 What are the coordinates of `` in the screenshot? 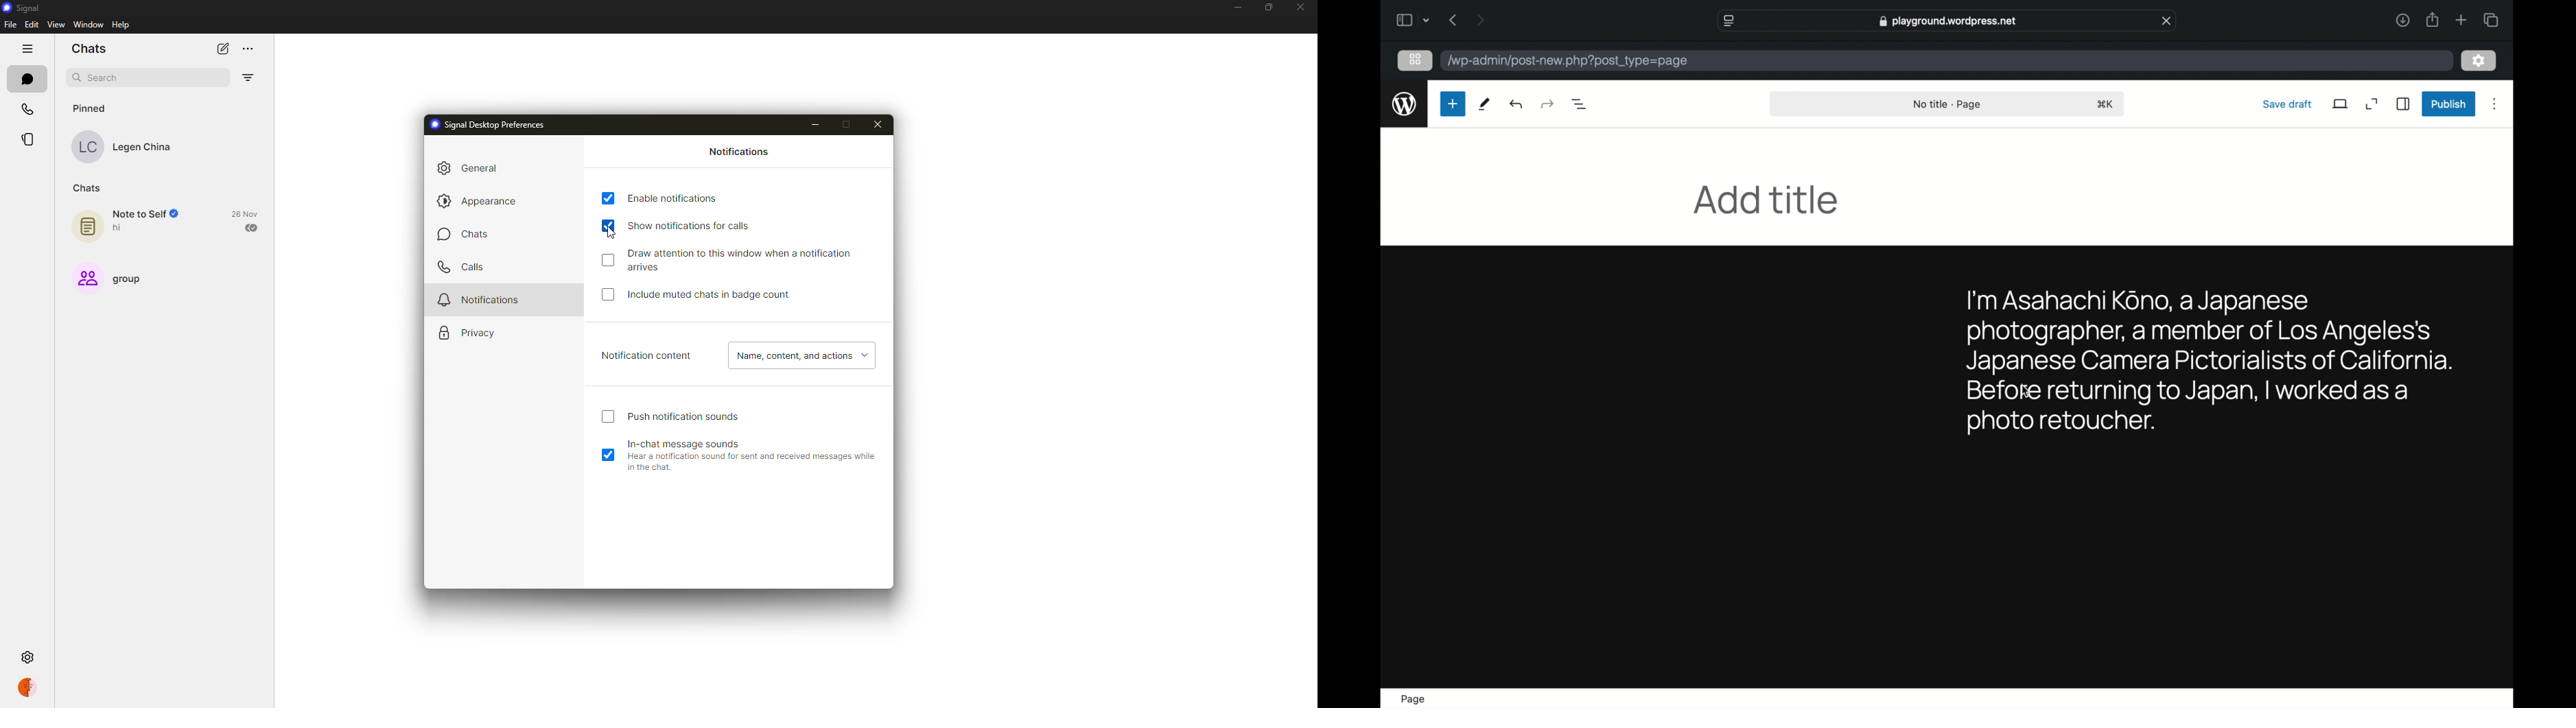 It's located at (611, 259).